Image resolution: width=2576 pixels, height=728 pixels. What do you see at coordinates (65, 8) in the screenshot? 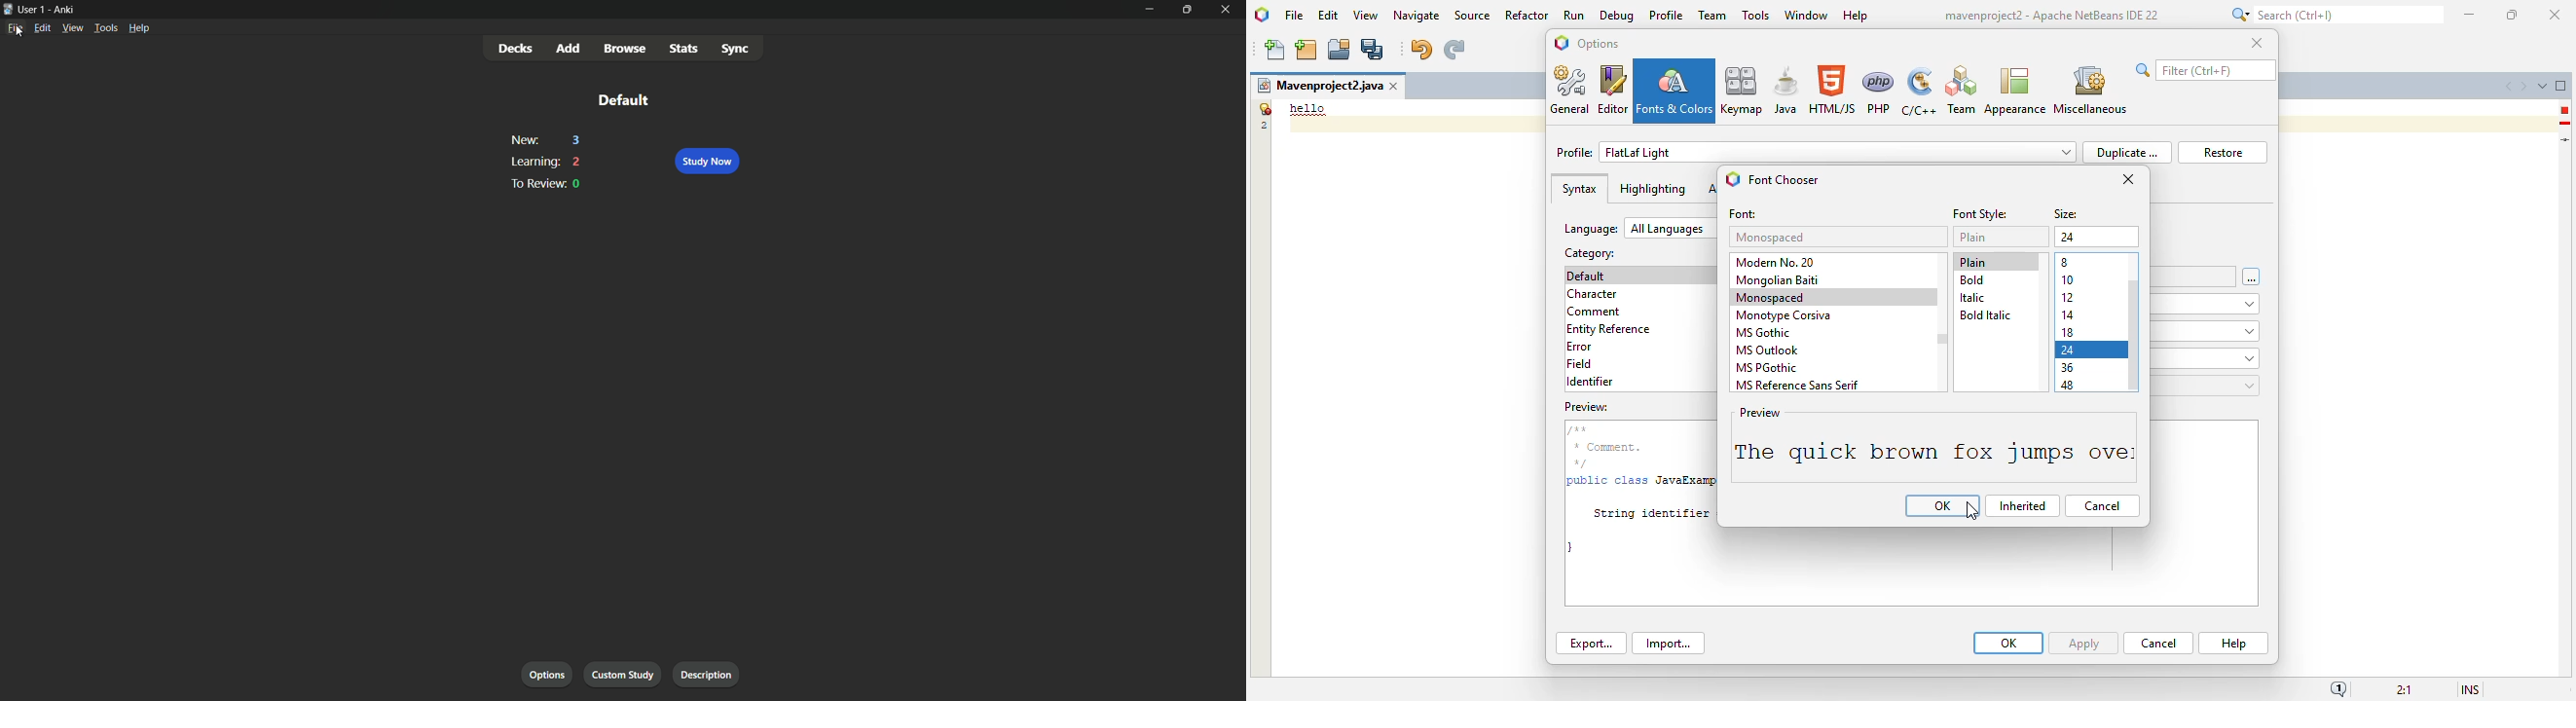
I see `app name` at bounding box center [65, 8].